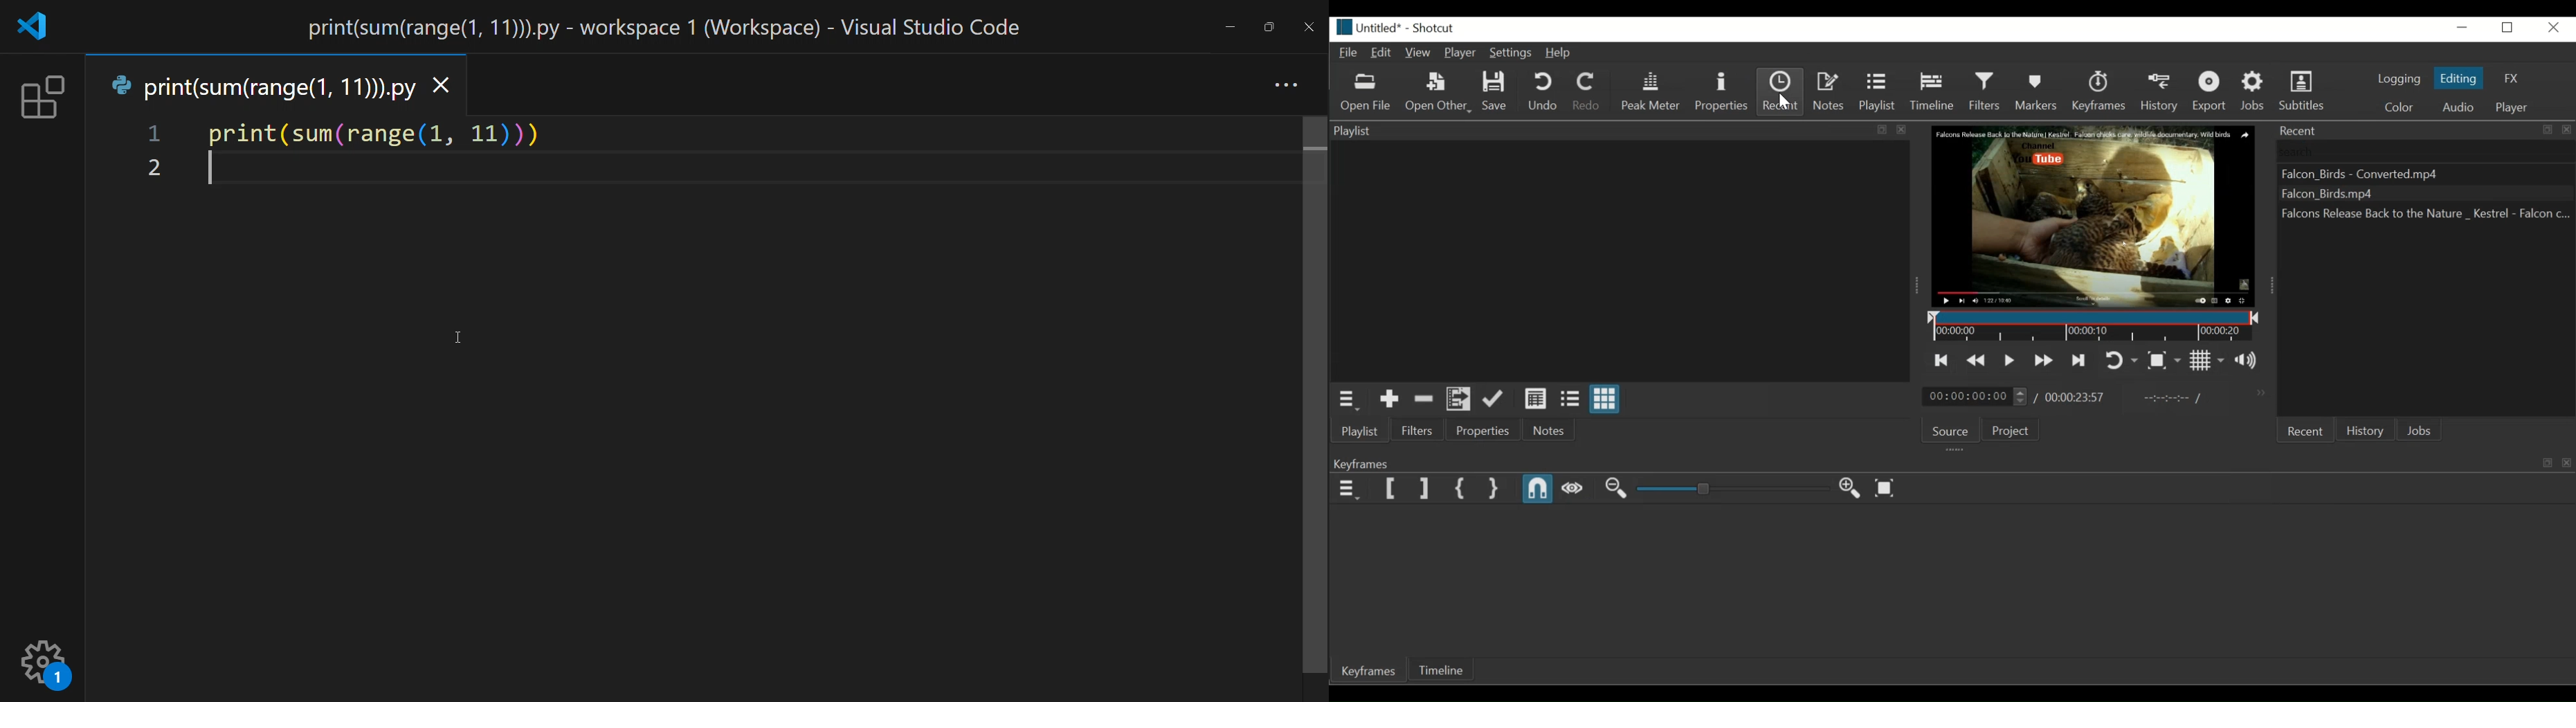  Describe the element at coordinates (1934, 91) in the screenshot. I see `Timeline` at that location.